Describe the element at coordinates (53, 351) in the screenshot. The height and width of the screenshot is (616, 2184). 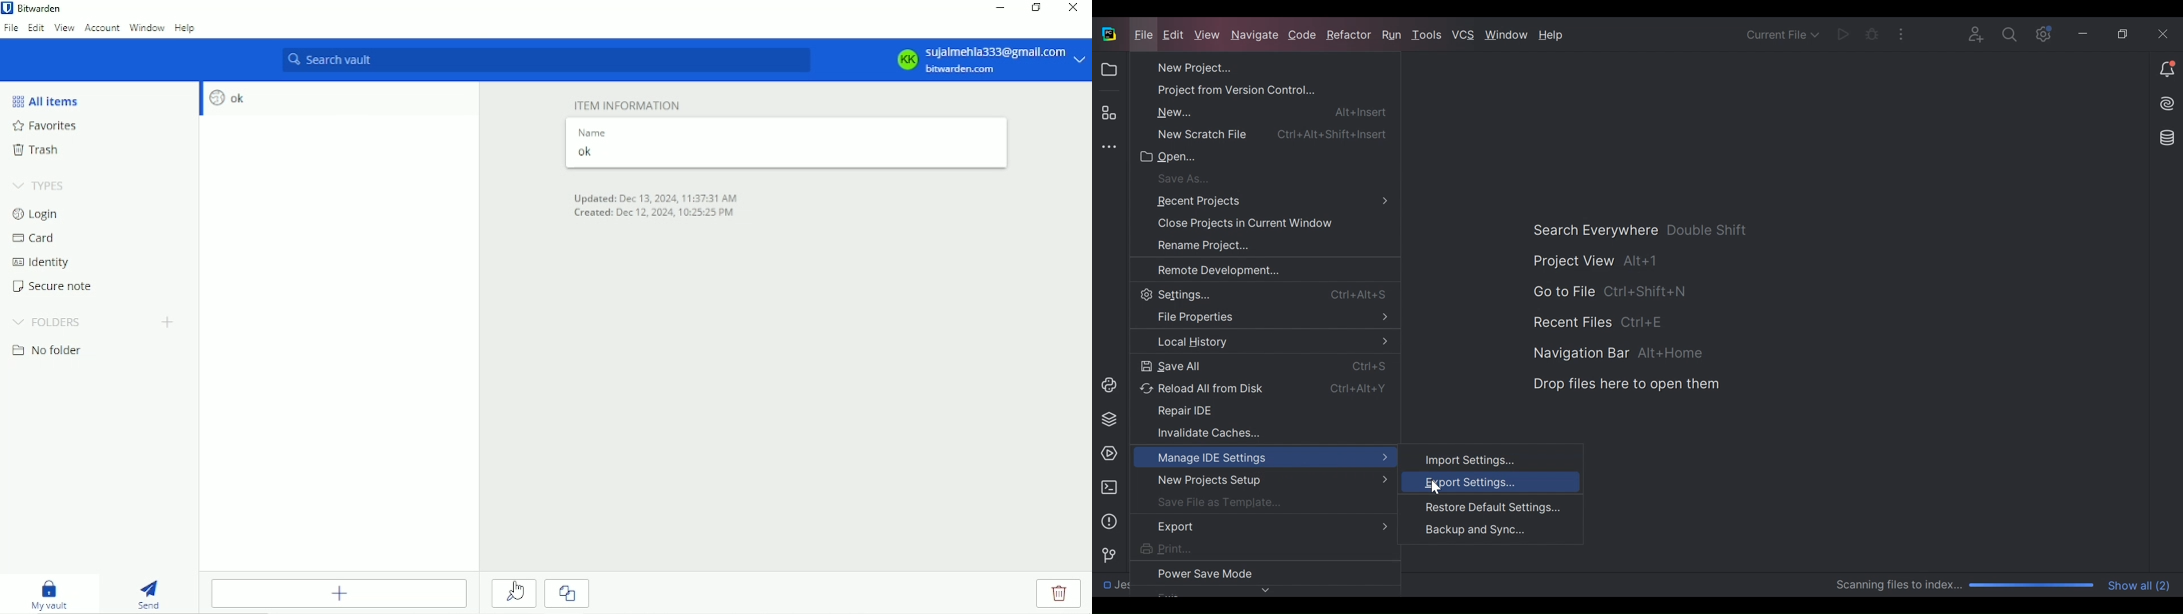
I see `No folder` at that location.